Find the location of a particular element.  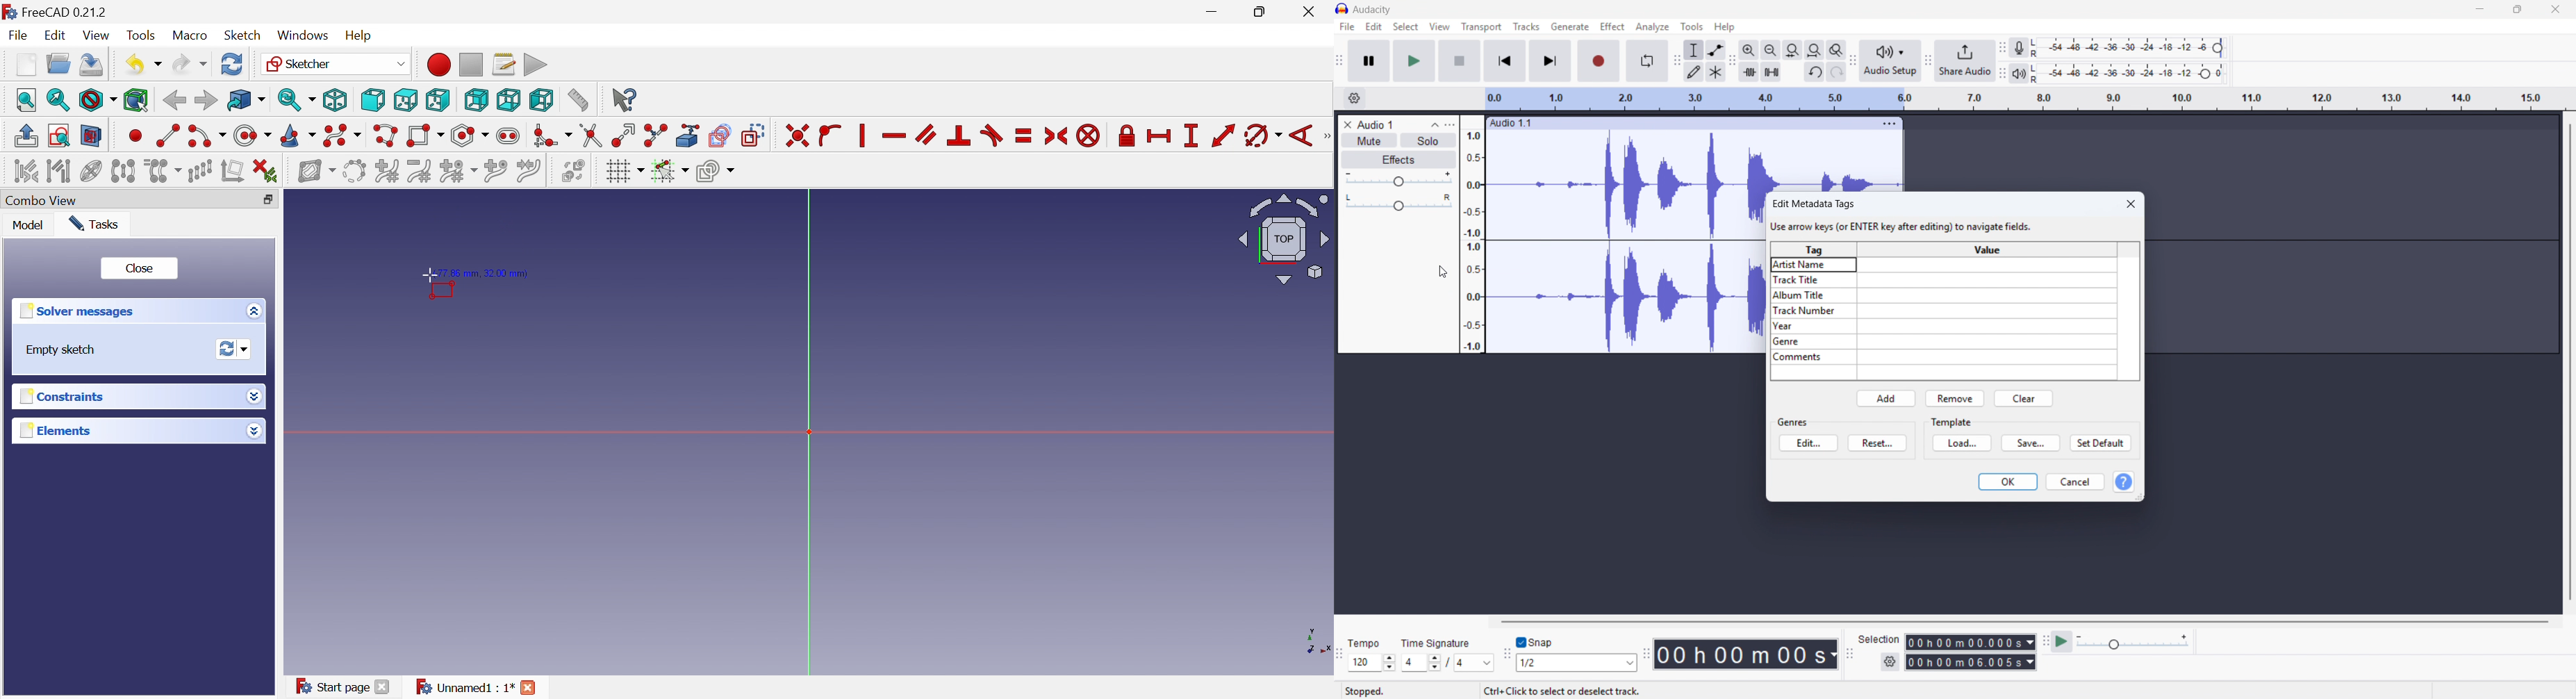

Select associated constraints is located at coordinates (25, 172).